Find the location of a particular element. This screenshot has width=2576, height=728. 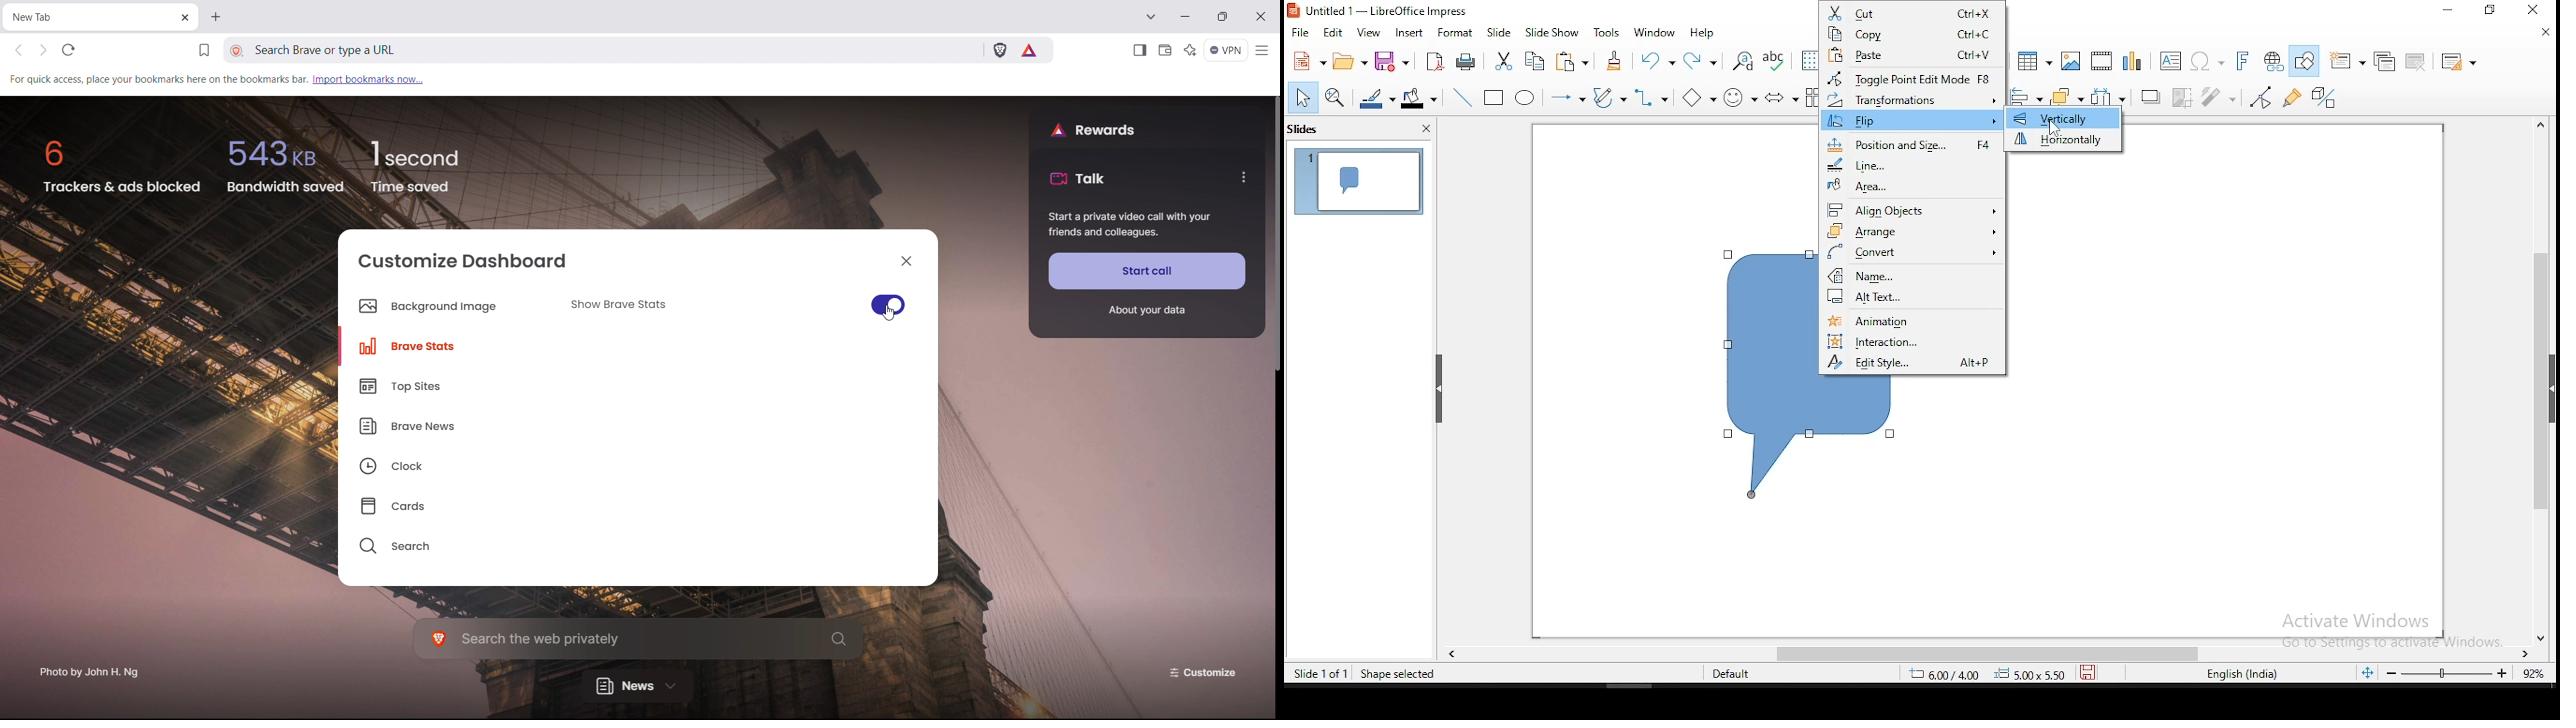

find and replace is located at coordinates (1744, 61).